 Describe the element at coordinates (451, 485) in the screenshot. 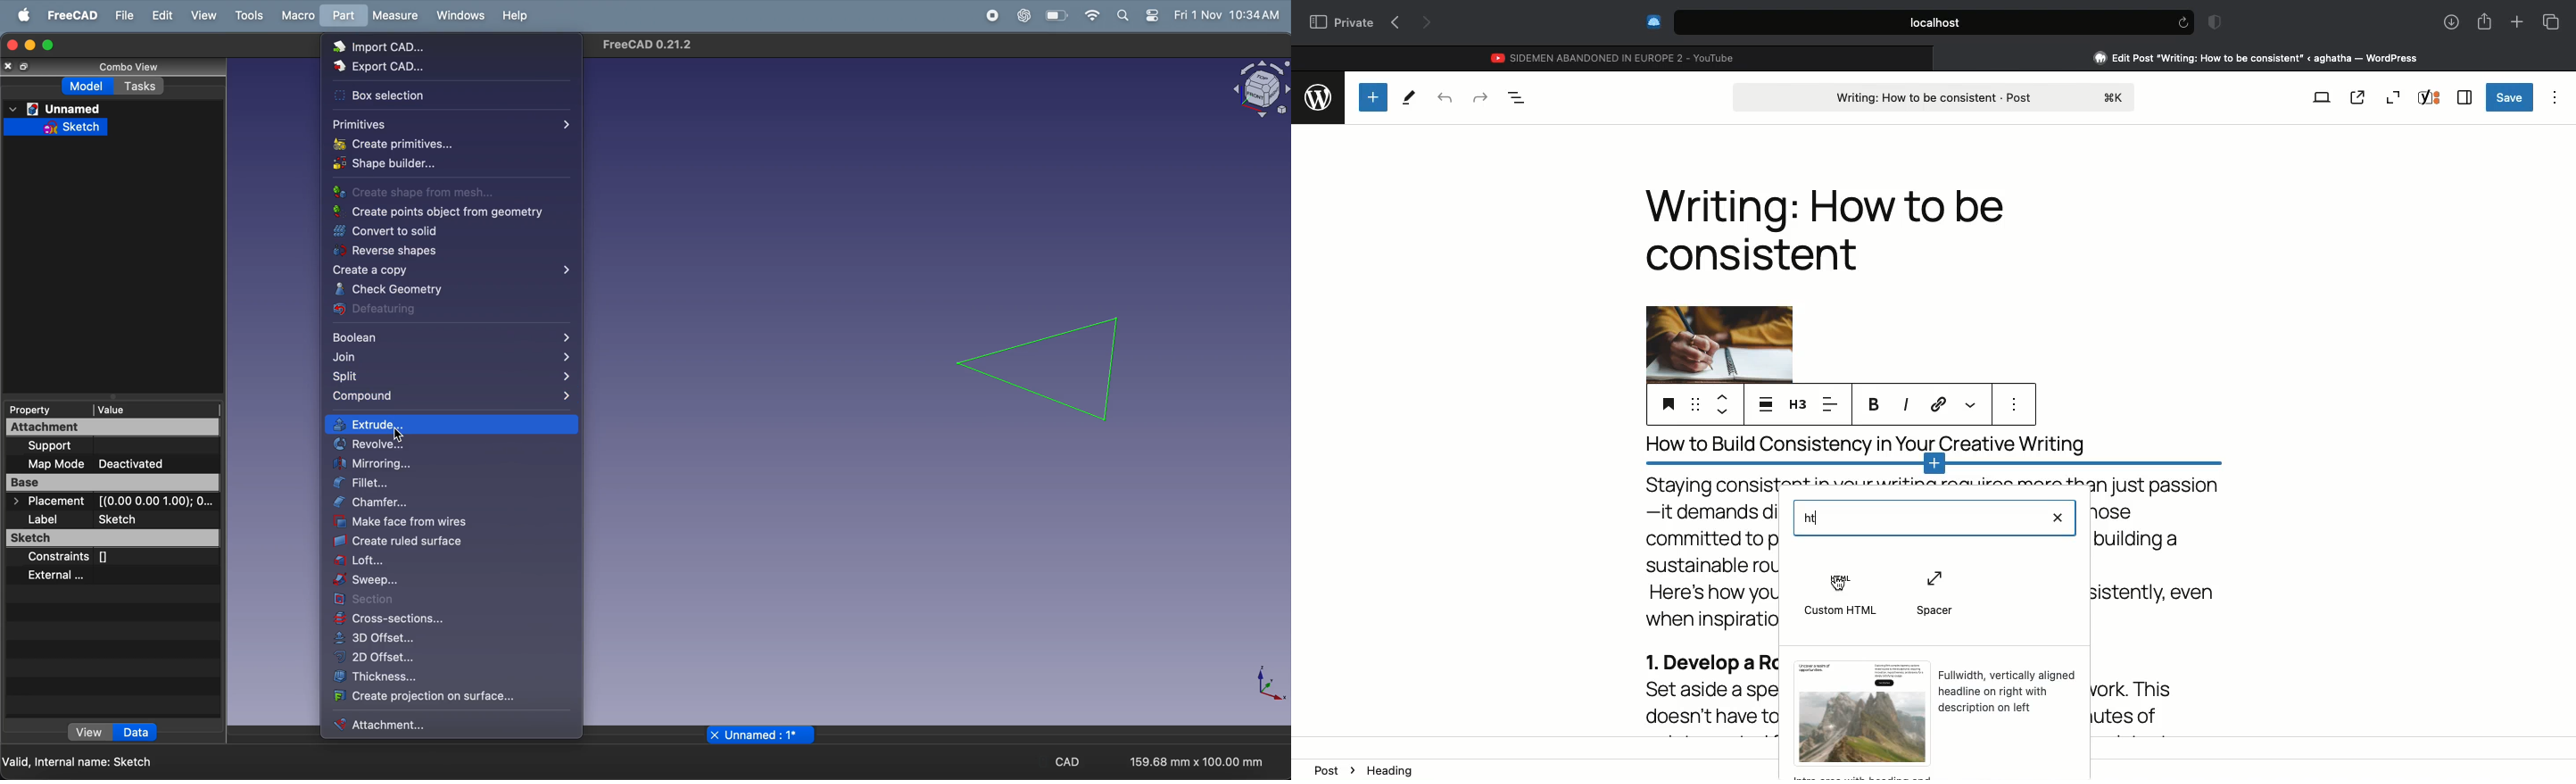

I see `fillet` at that location.